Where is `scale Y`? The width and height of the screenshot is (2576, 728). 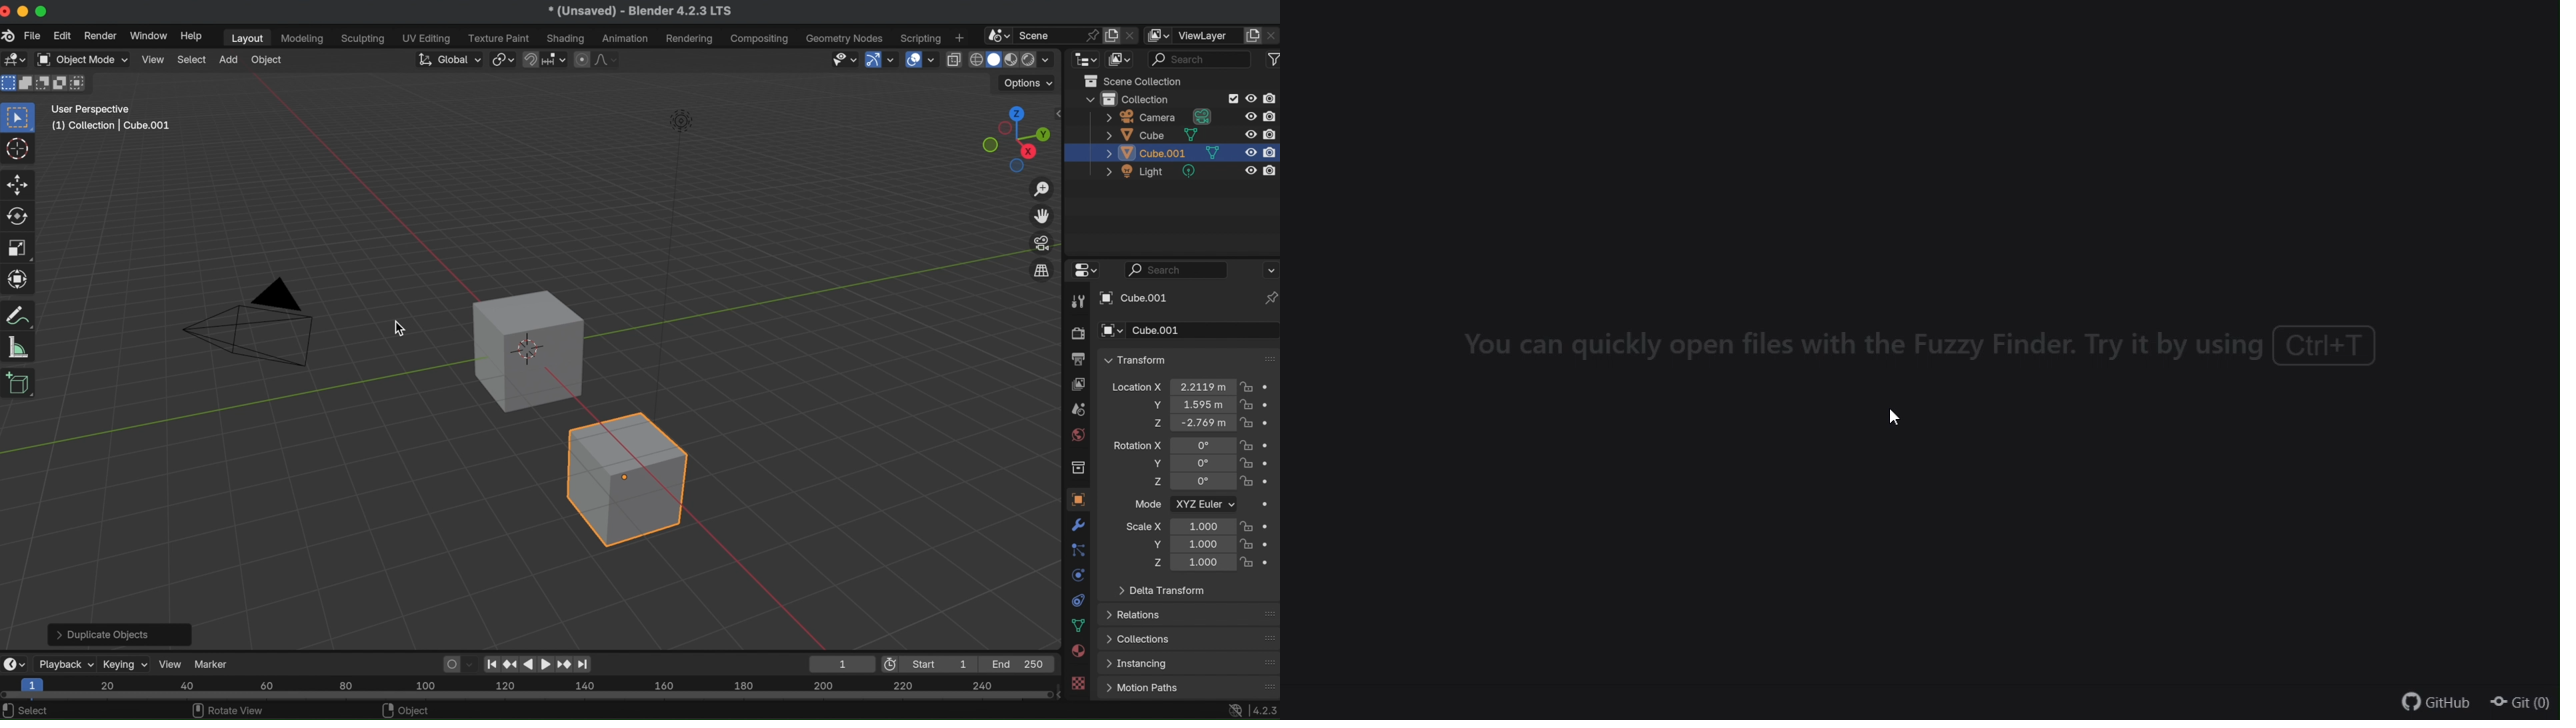
scale Y is located at coordinates (1153, 544).